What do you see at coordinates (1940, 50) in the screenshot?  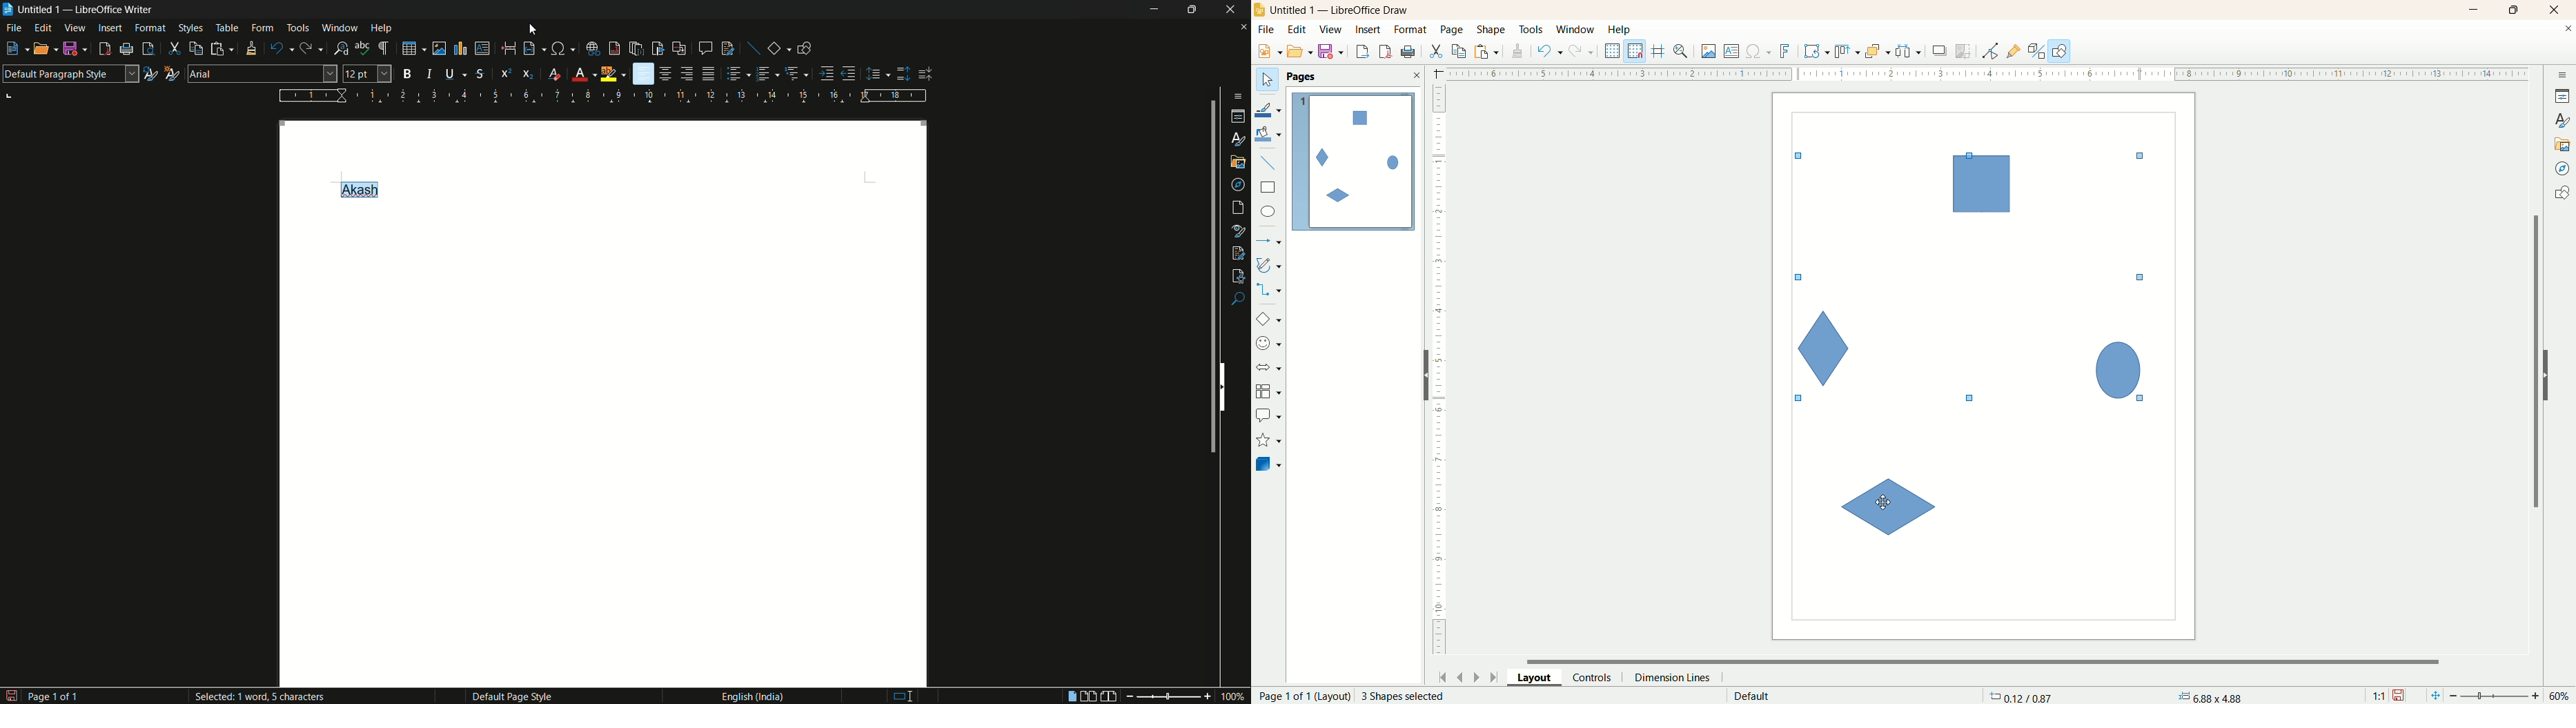 I see `shadow` at bounding box center [1940, 50].